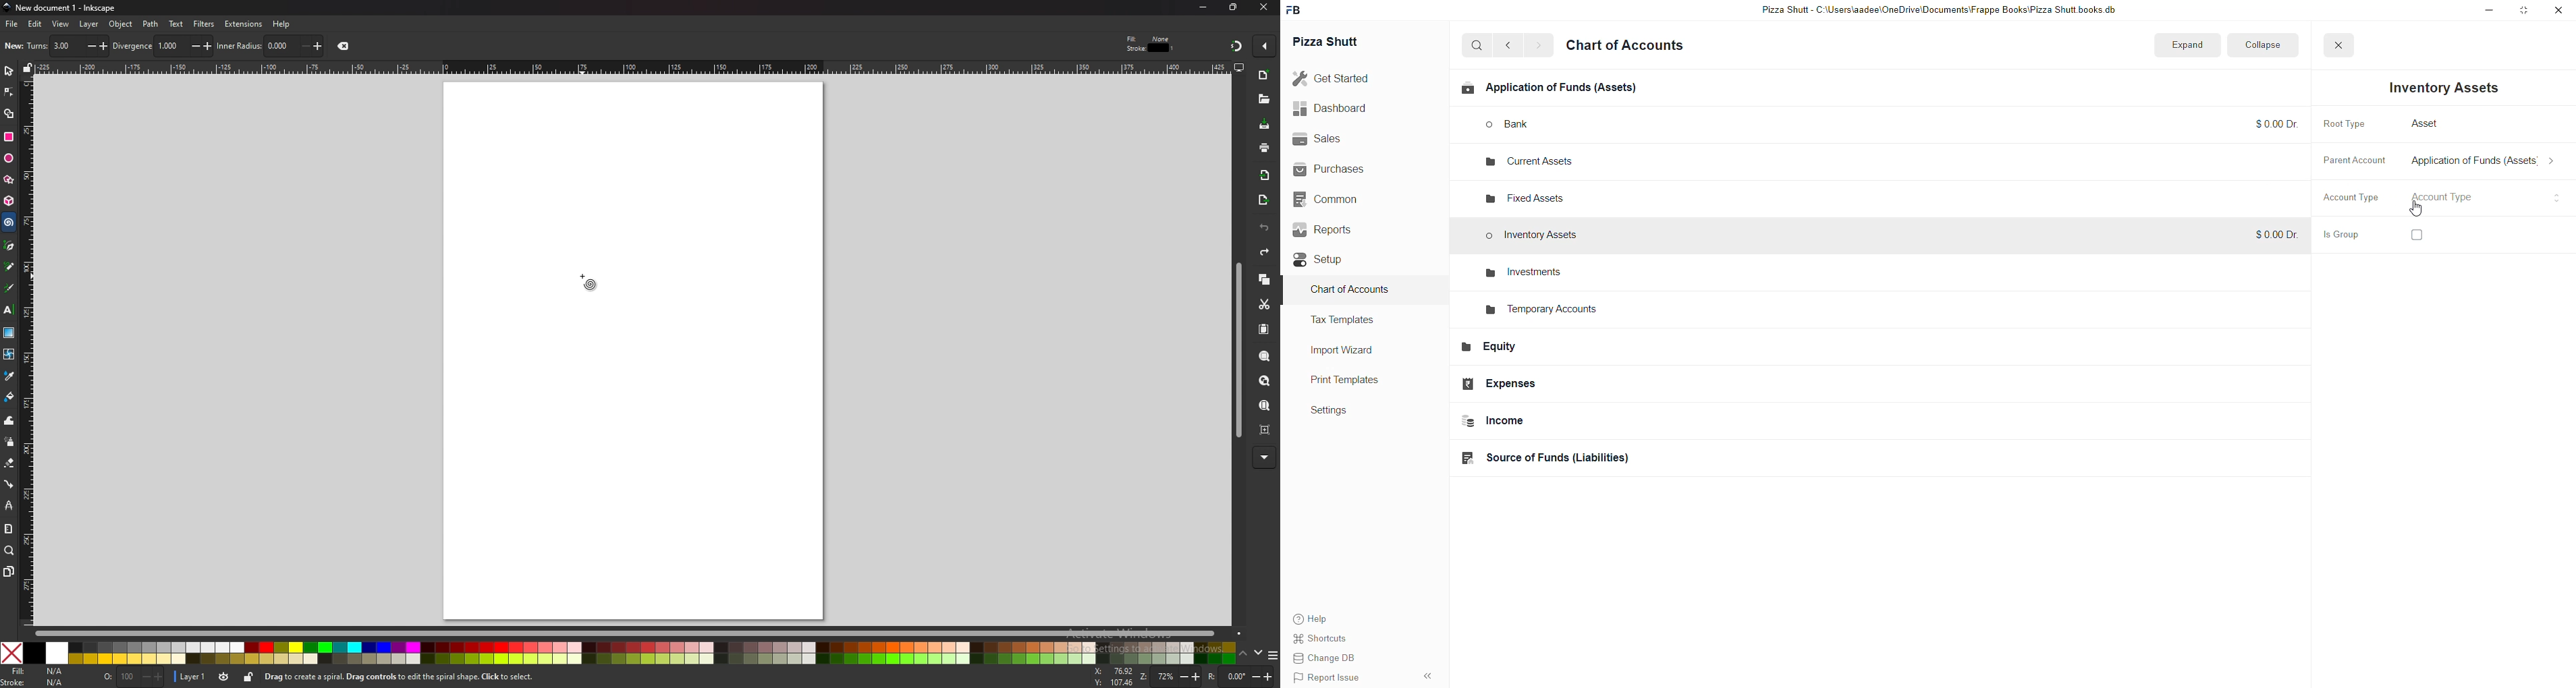 Image resolution: width=2576 pixels, height=700 pixels. Describe the element at coordinates (1265, 227) in the screenshot. I see `undo` at that location.